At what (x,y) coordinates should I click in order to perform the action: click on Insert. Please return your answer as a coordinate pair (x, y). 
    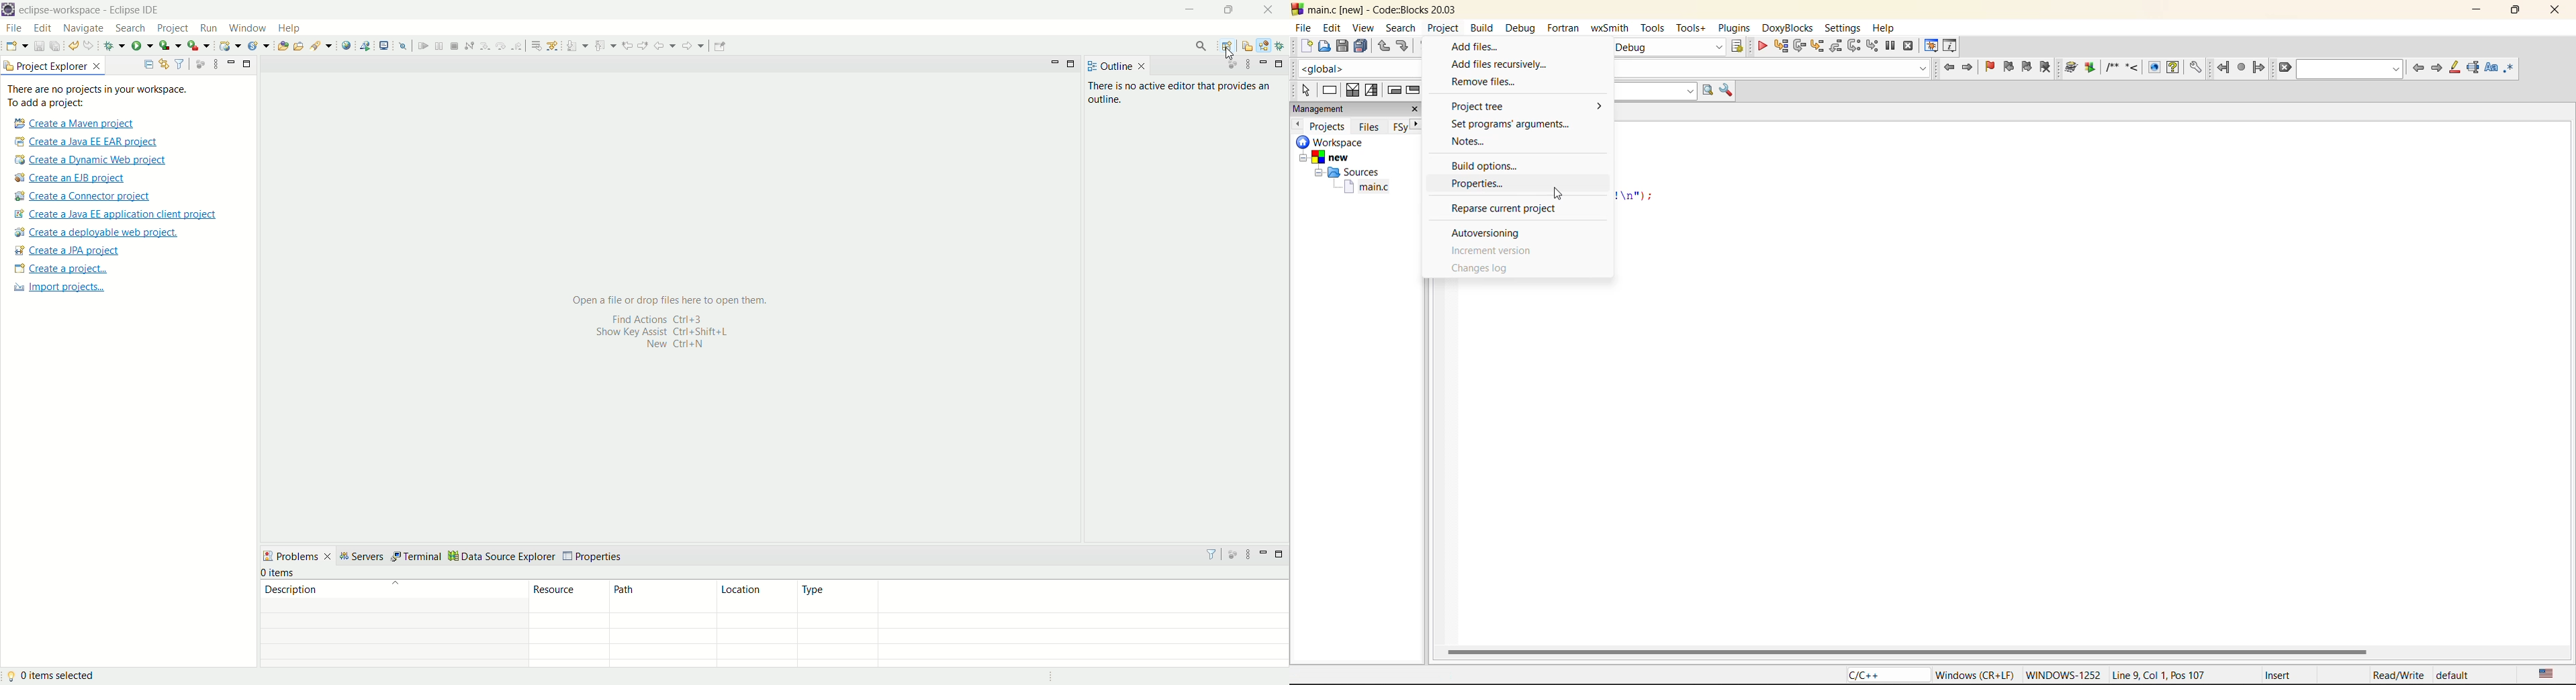
    Looking at the image, I should click on (2298, 674).